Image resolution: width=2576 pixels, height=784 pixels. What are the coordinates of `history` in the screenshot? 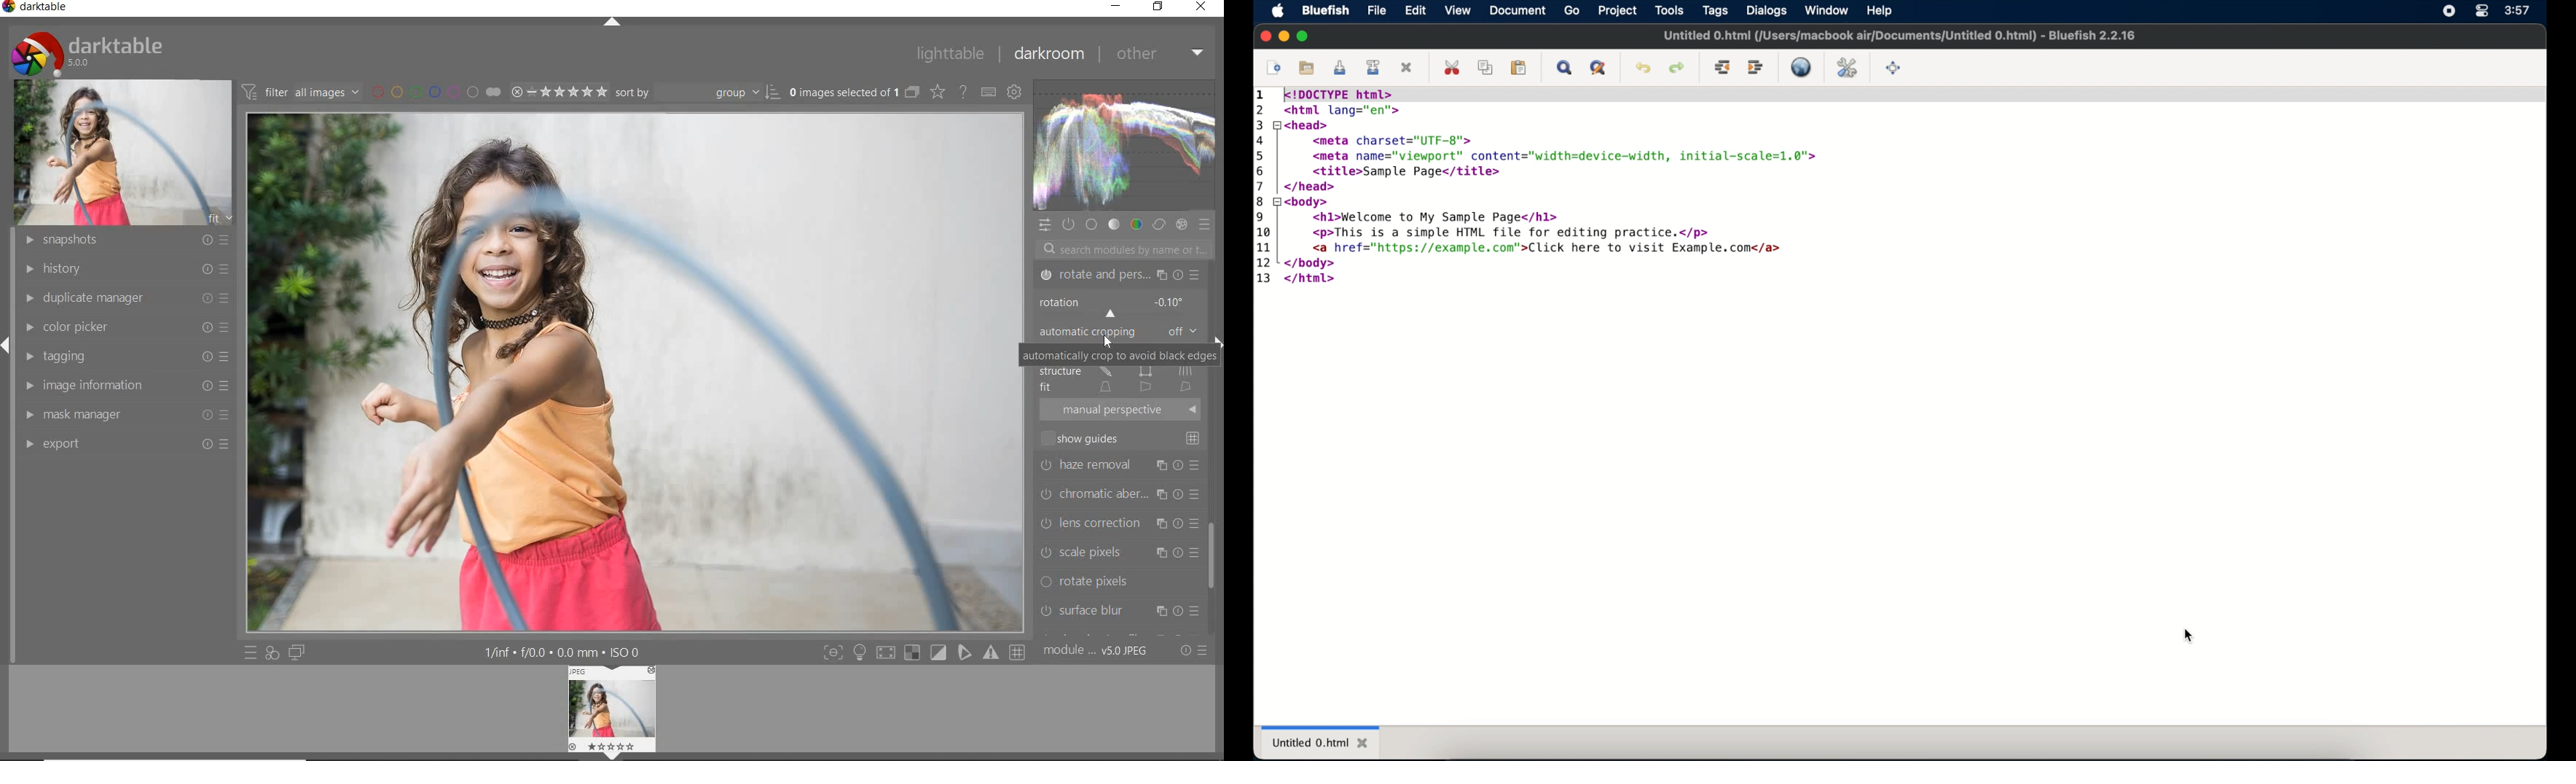 It's located at (127, 268).